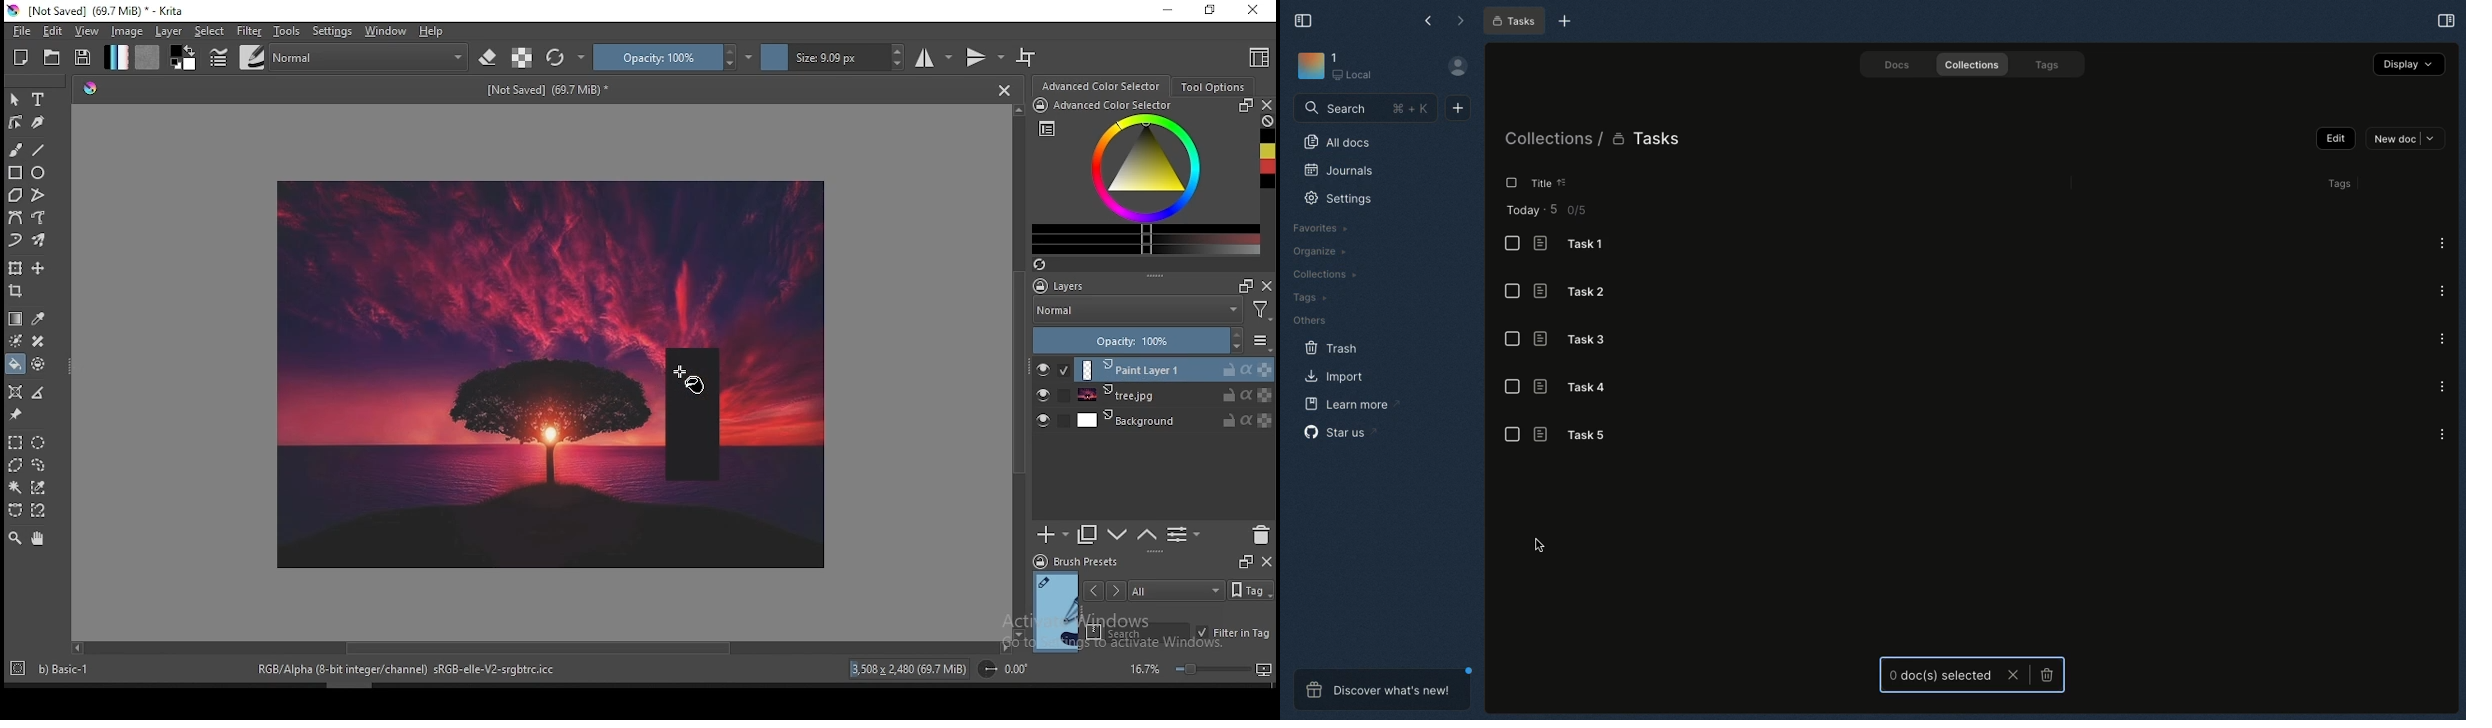 Image resolution: width=2492 pixels, height=728 pixels. I want to click on Title, so click(1549, 184).